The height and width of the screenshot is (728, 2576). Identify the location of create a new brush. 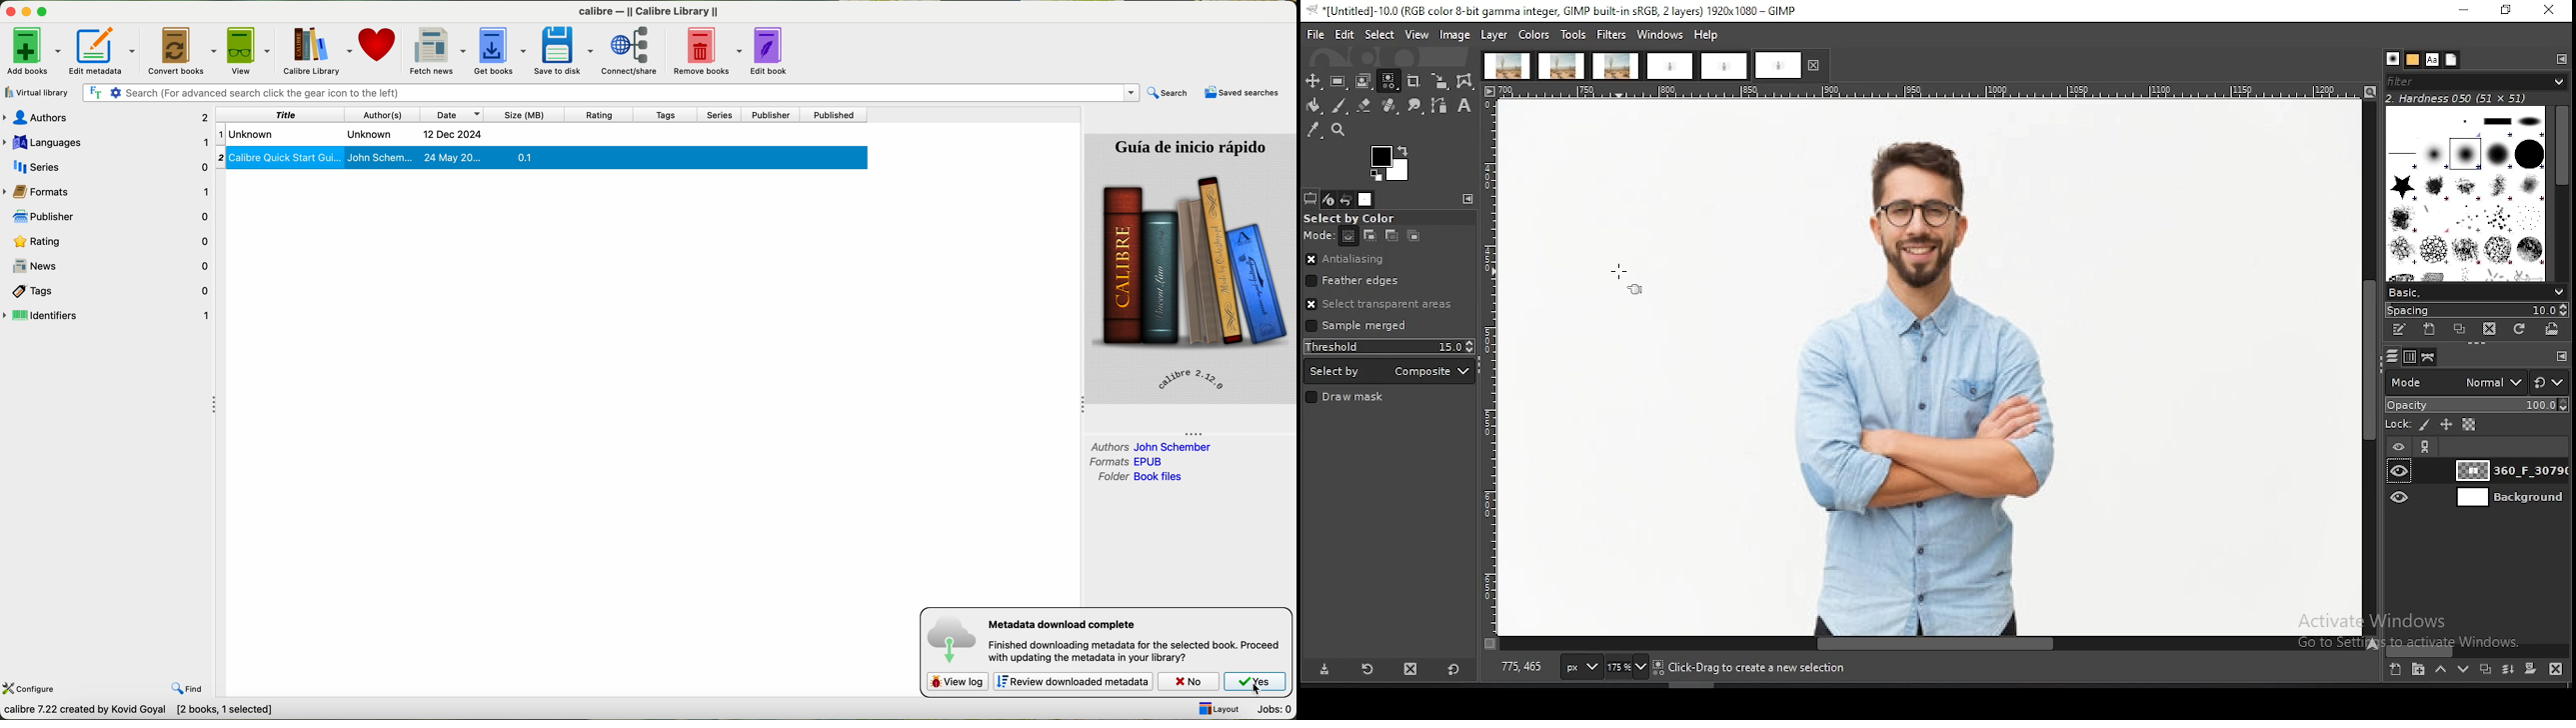
(2430, 330).